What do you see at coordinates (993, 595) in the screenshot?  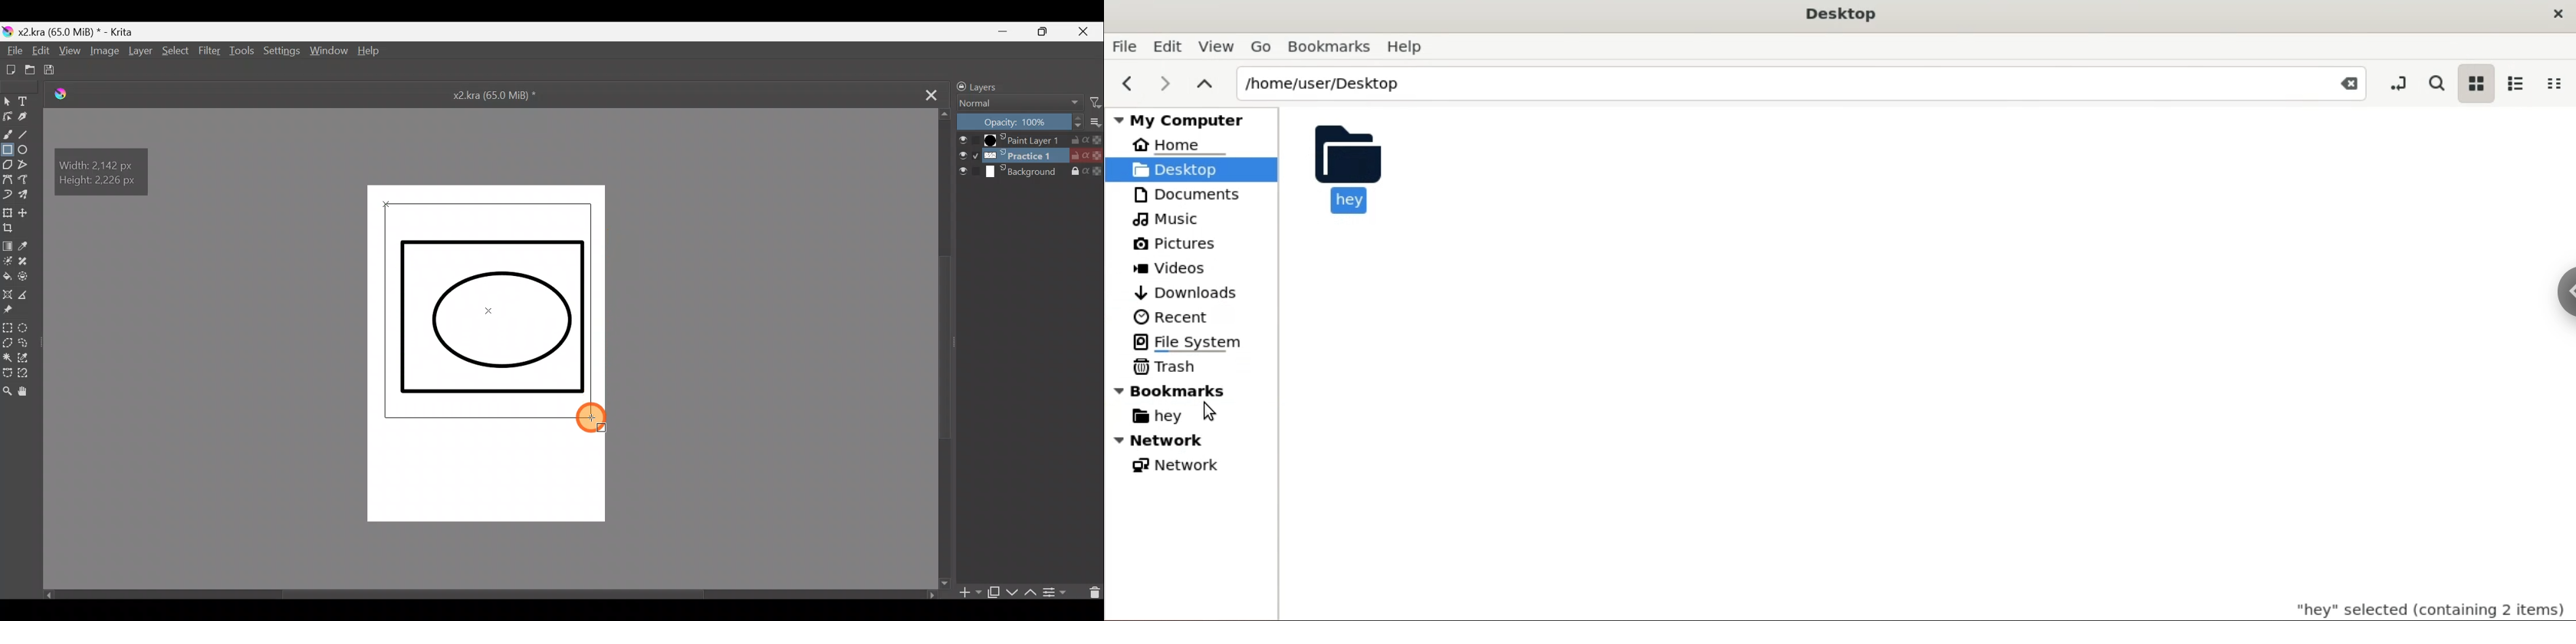 I see `Duplicate layer` at bounding box center [993, 595].